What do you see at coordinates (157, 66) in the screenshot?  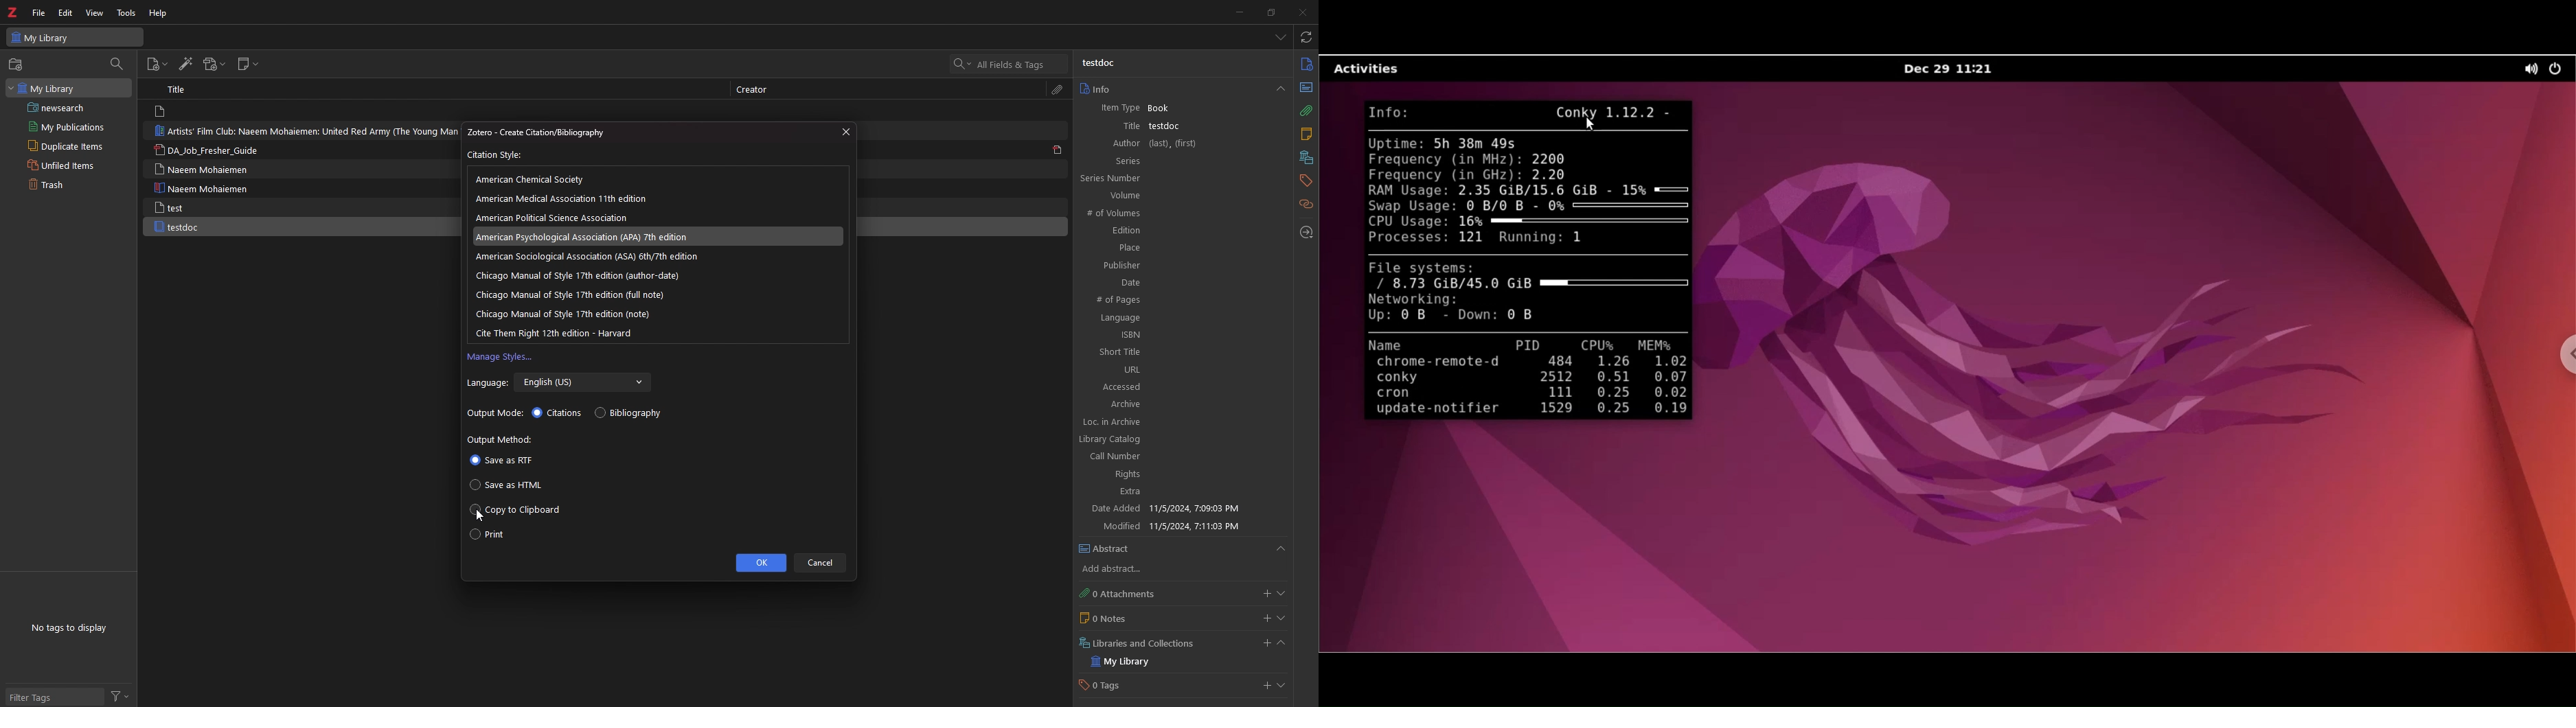 I see `new item` at bounding box center [157, 66].